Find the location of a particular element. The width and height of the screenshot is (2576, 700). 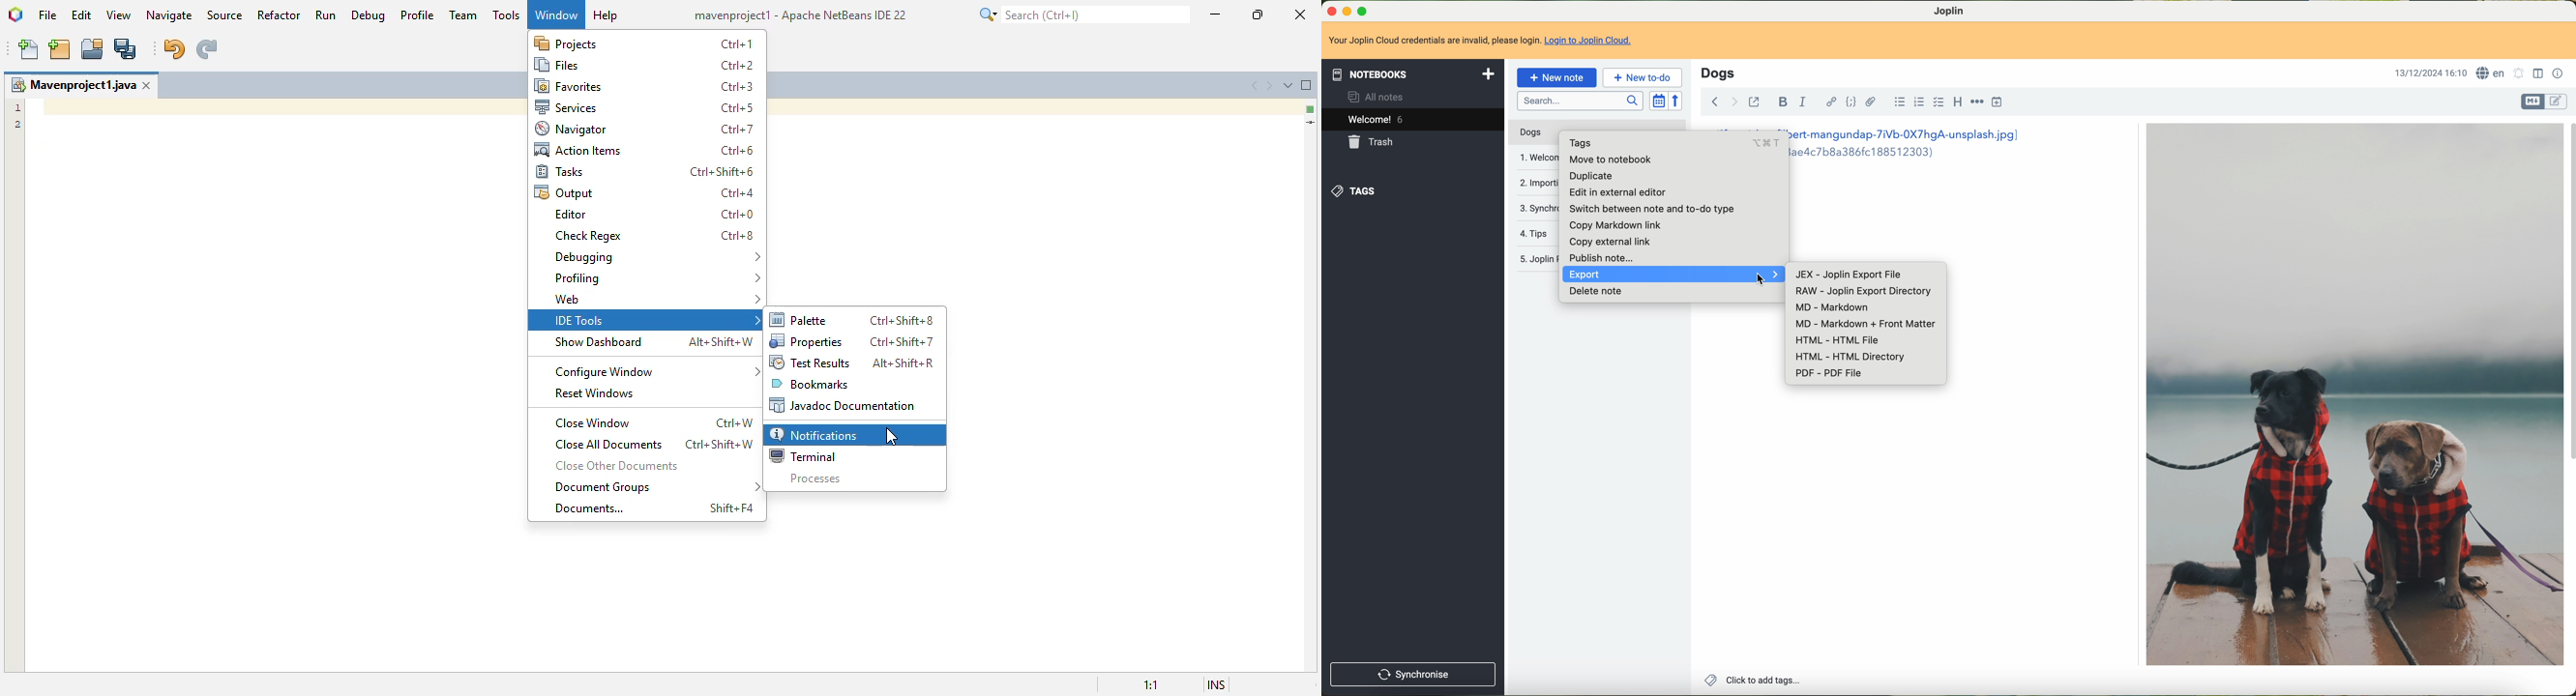

code is located at coordinates (1852, 103).